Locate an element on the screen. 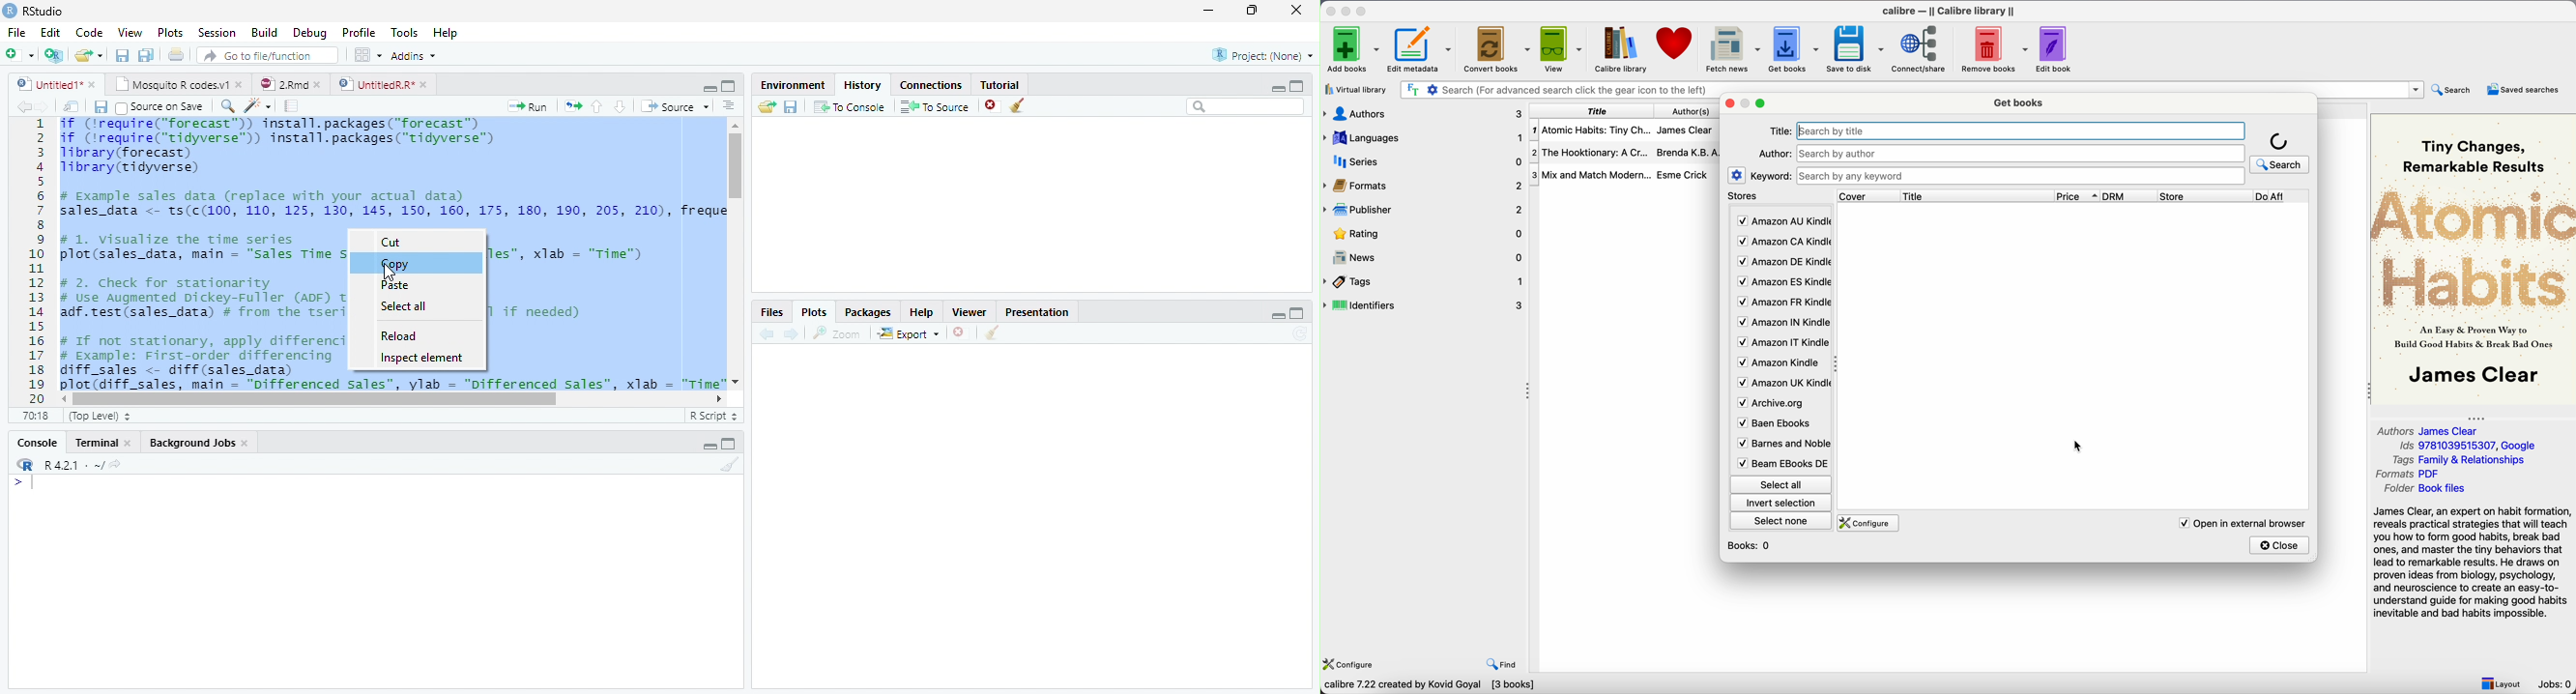 The height and width of the screenshot is (700, 2576). Clean is located at coordinates (1021, 105).